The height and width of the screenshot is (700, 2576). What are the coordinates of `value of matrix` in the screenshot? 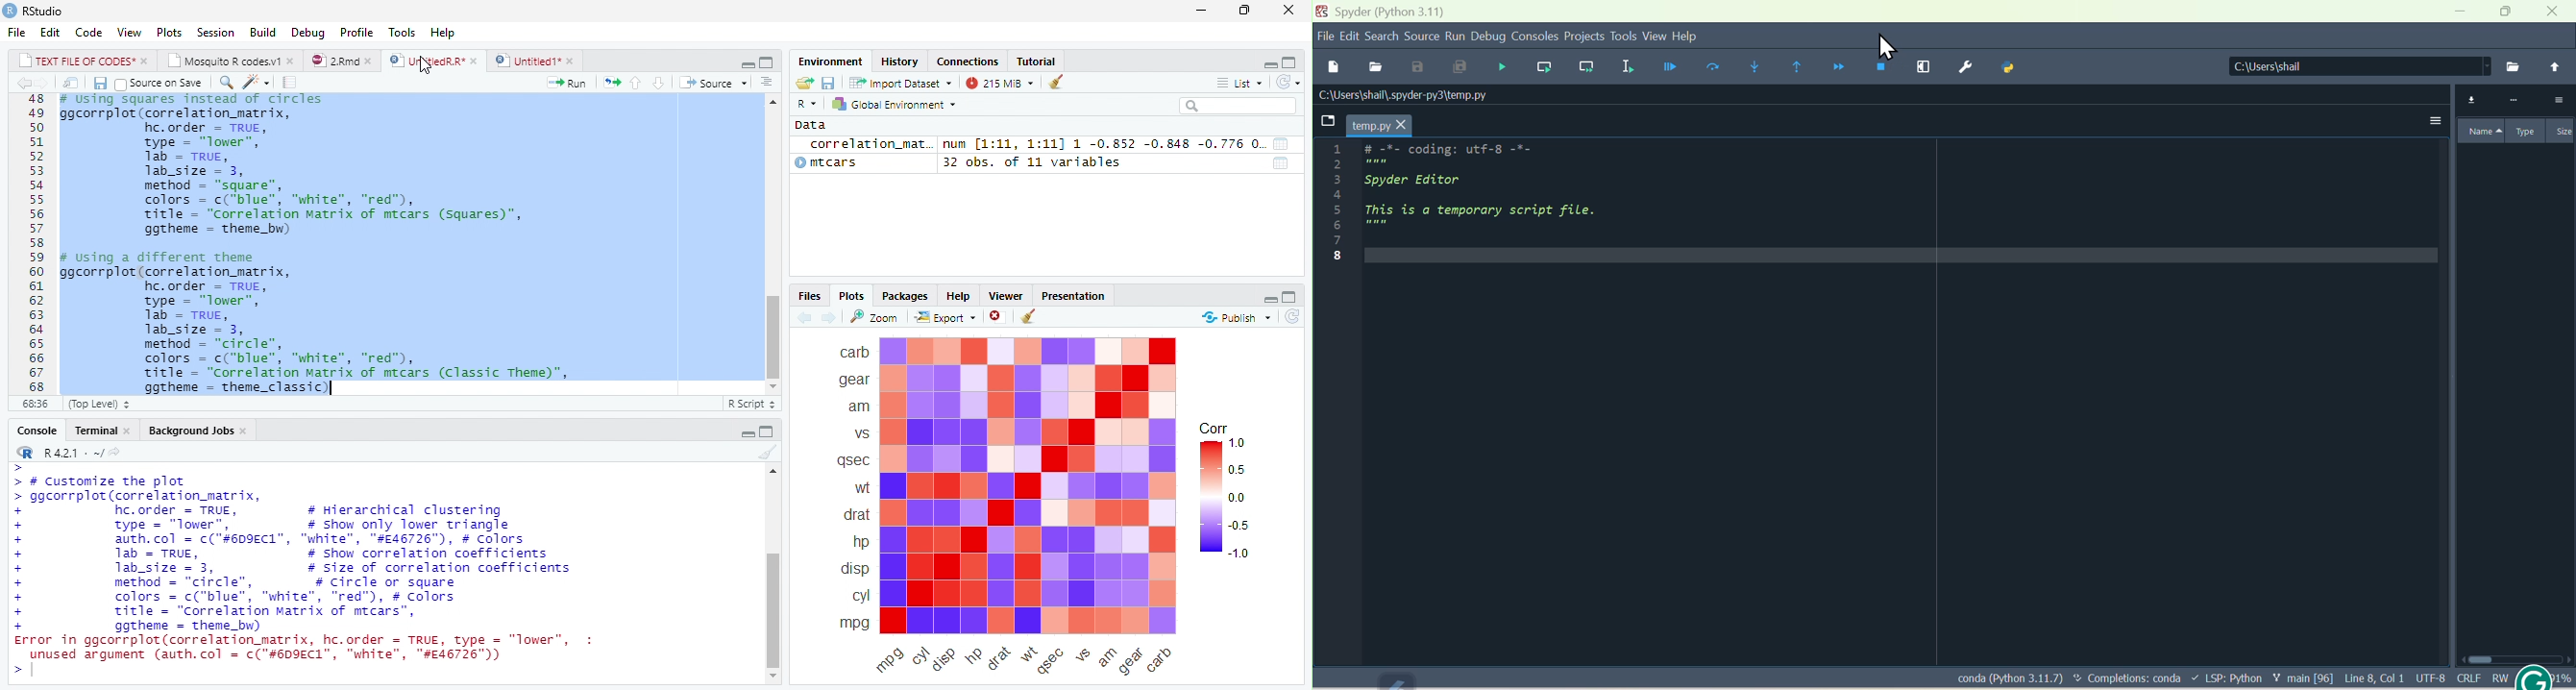 It's located at (1284, 144).